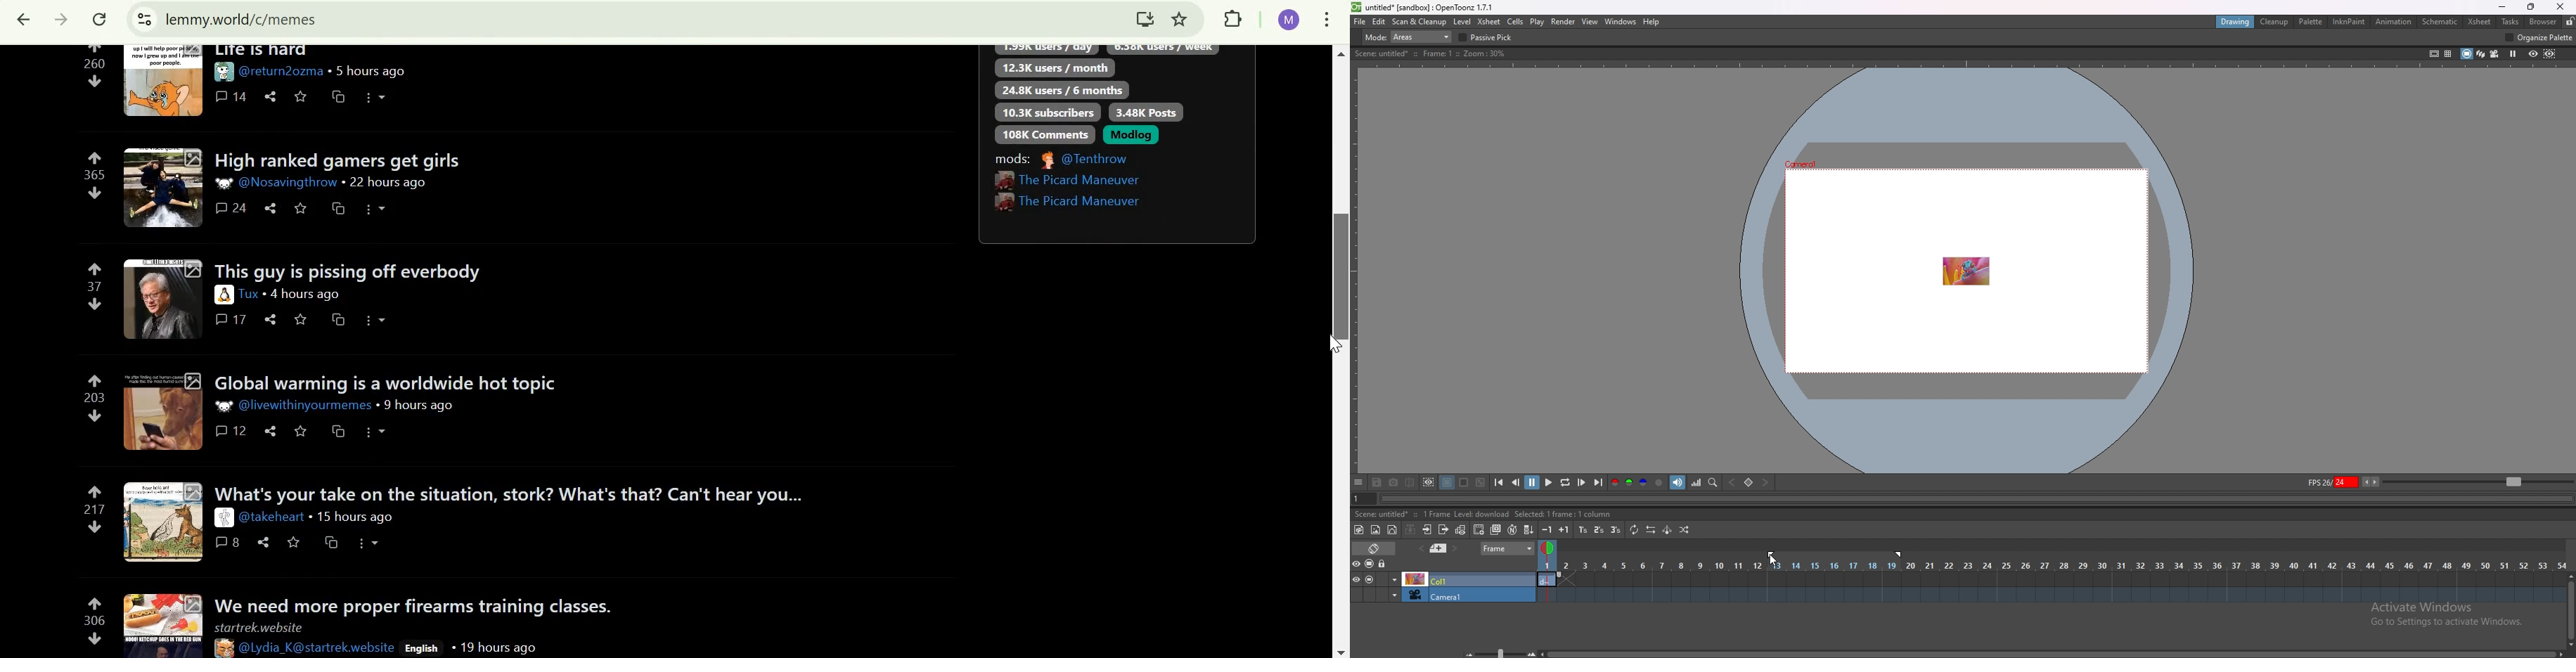 Image resolution: width=2576 pixels, height=672 pixels. What do you see at coordinates (1374, 548) in the screenshot?
I see `toggle timeline` at bounding box center [1374, 548].